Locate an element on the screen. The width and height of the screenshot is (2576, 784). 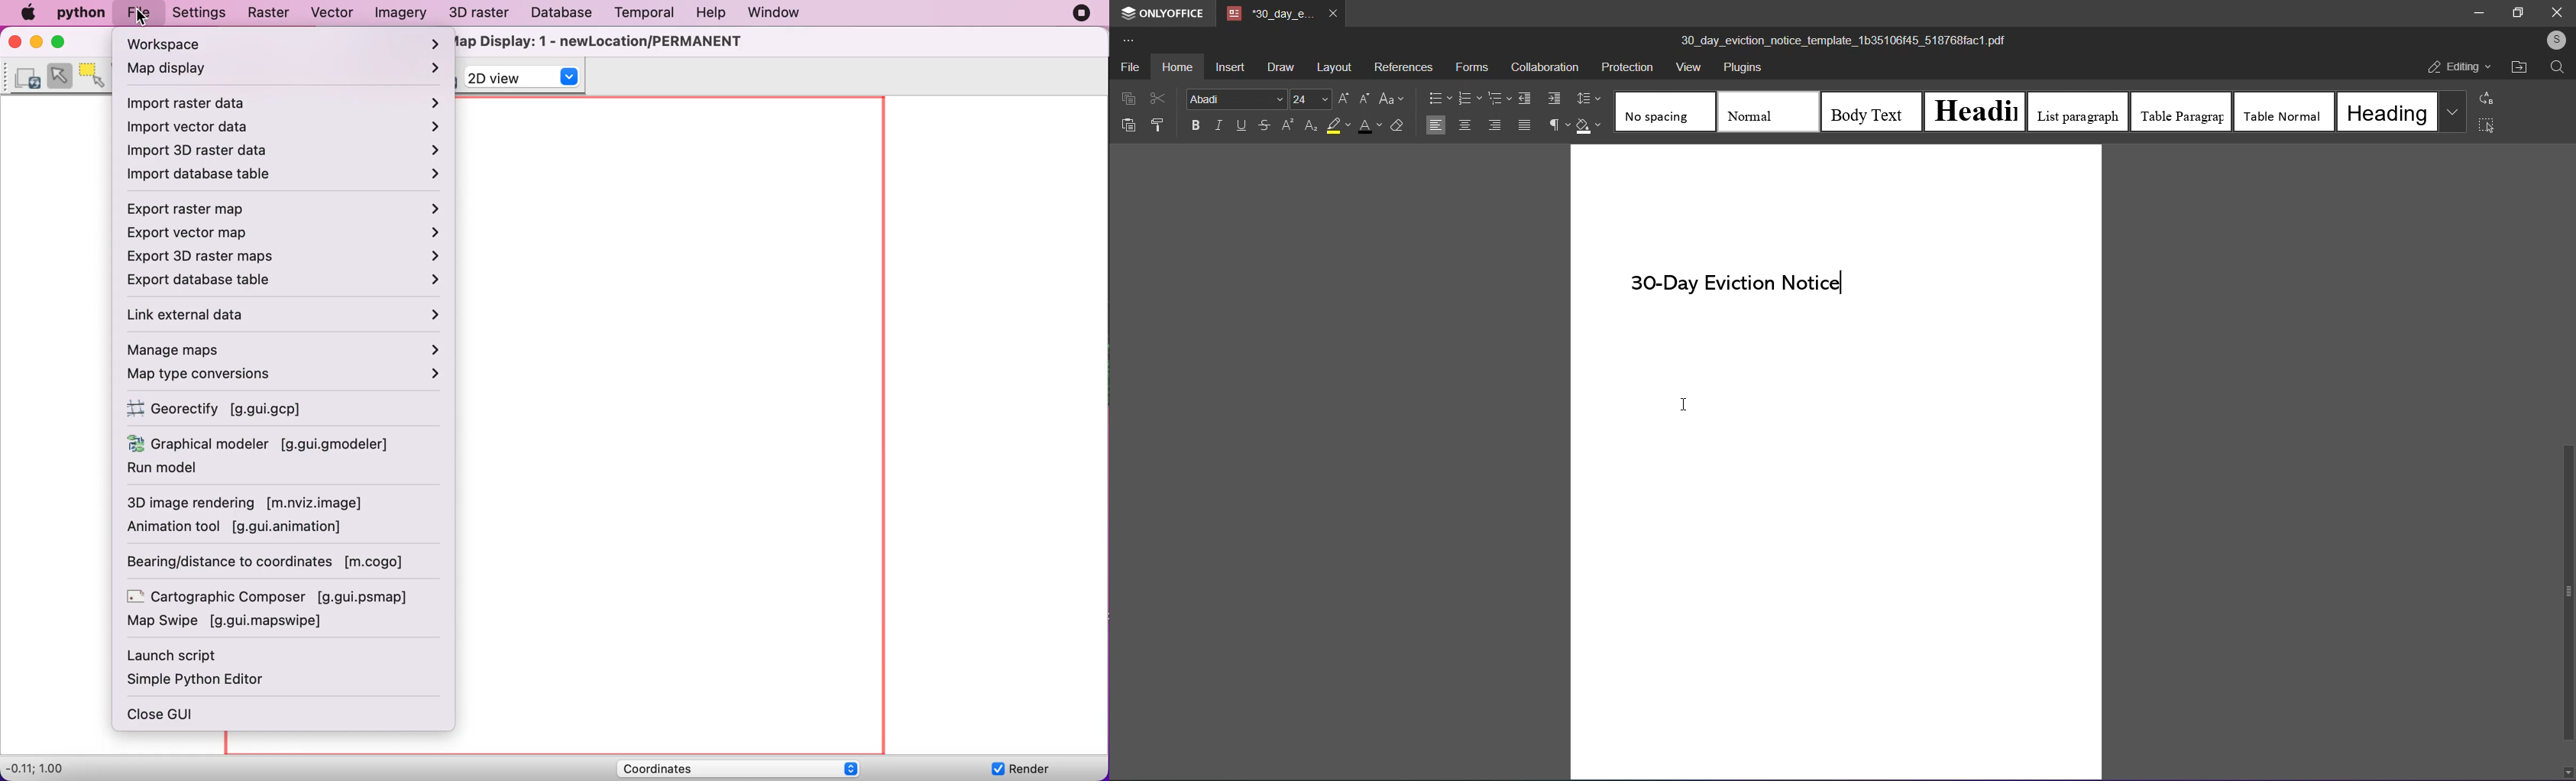
bold is located at coordinates (1195, 125).